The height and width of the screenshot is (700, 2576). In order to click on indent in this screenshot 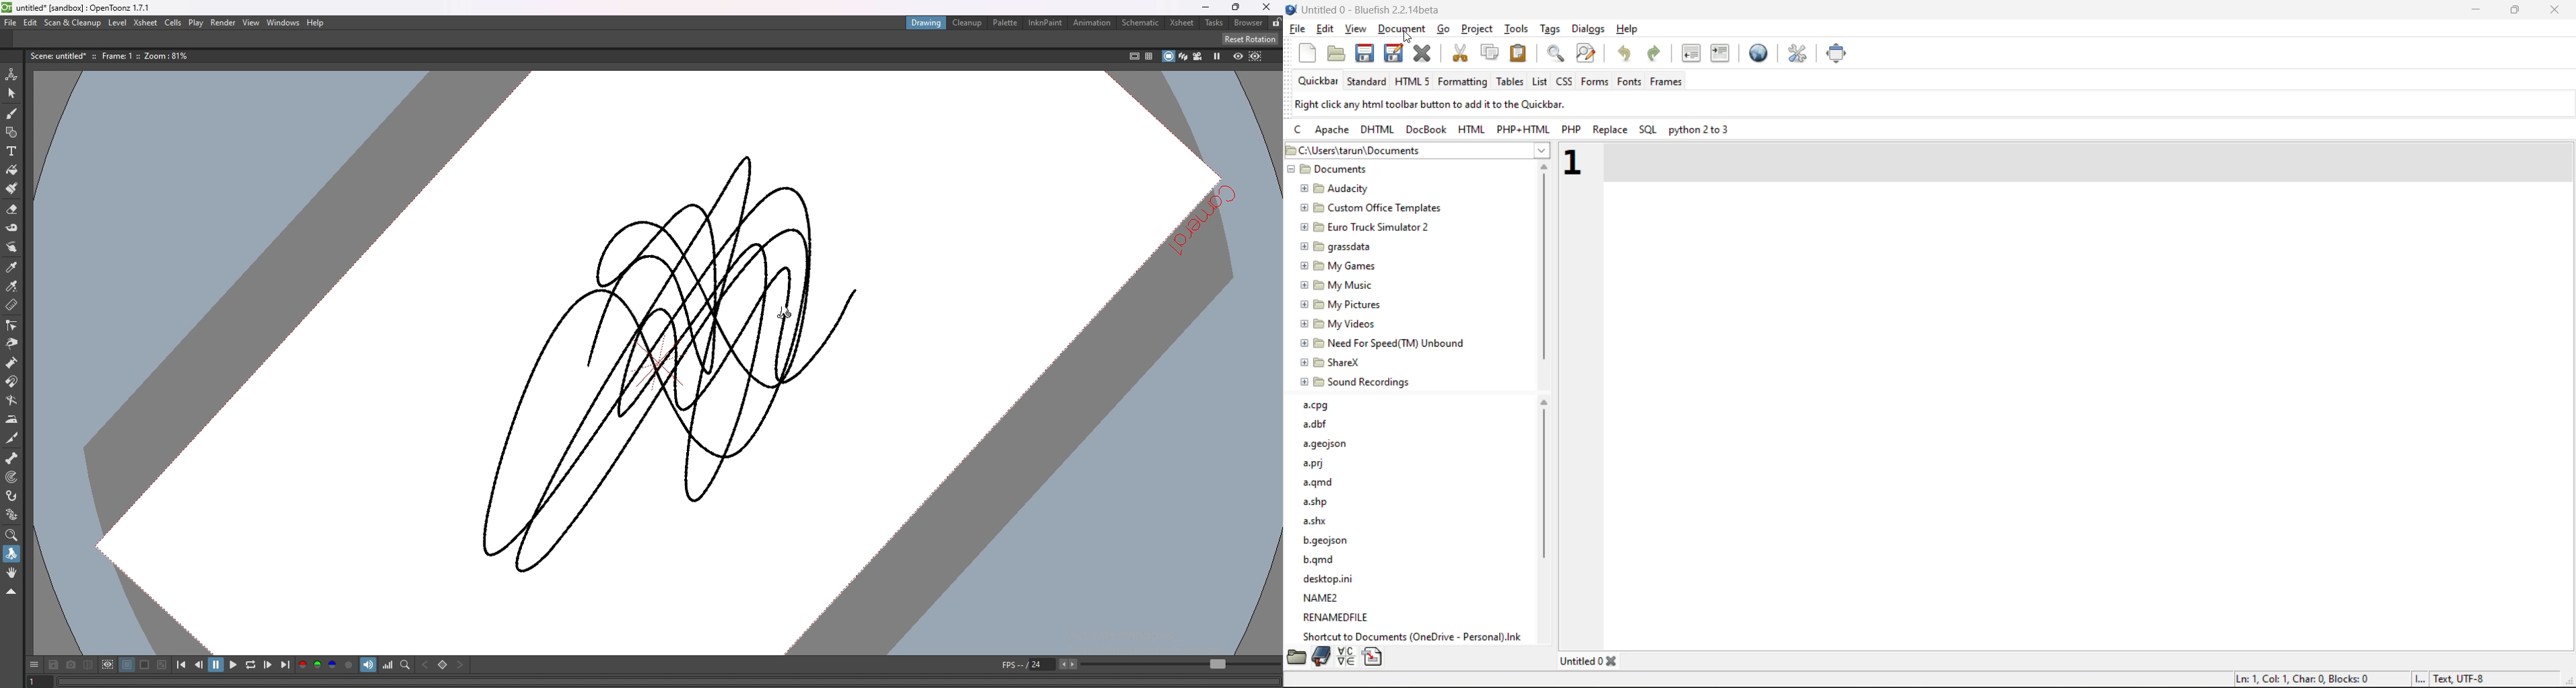, I will do `click(1723, 54)`.